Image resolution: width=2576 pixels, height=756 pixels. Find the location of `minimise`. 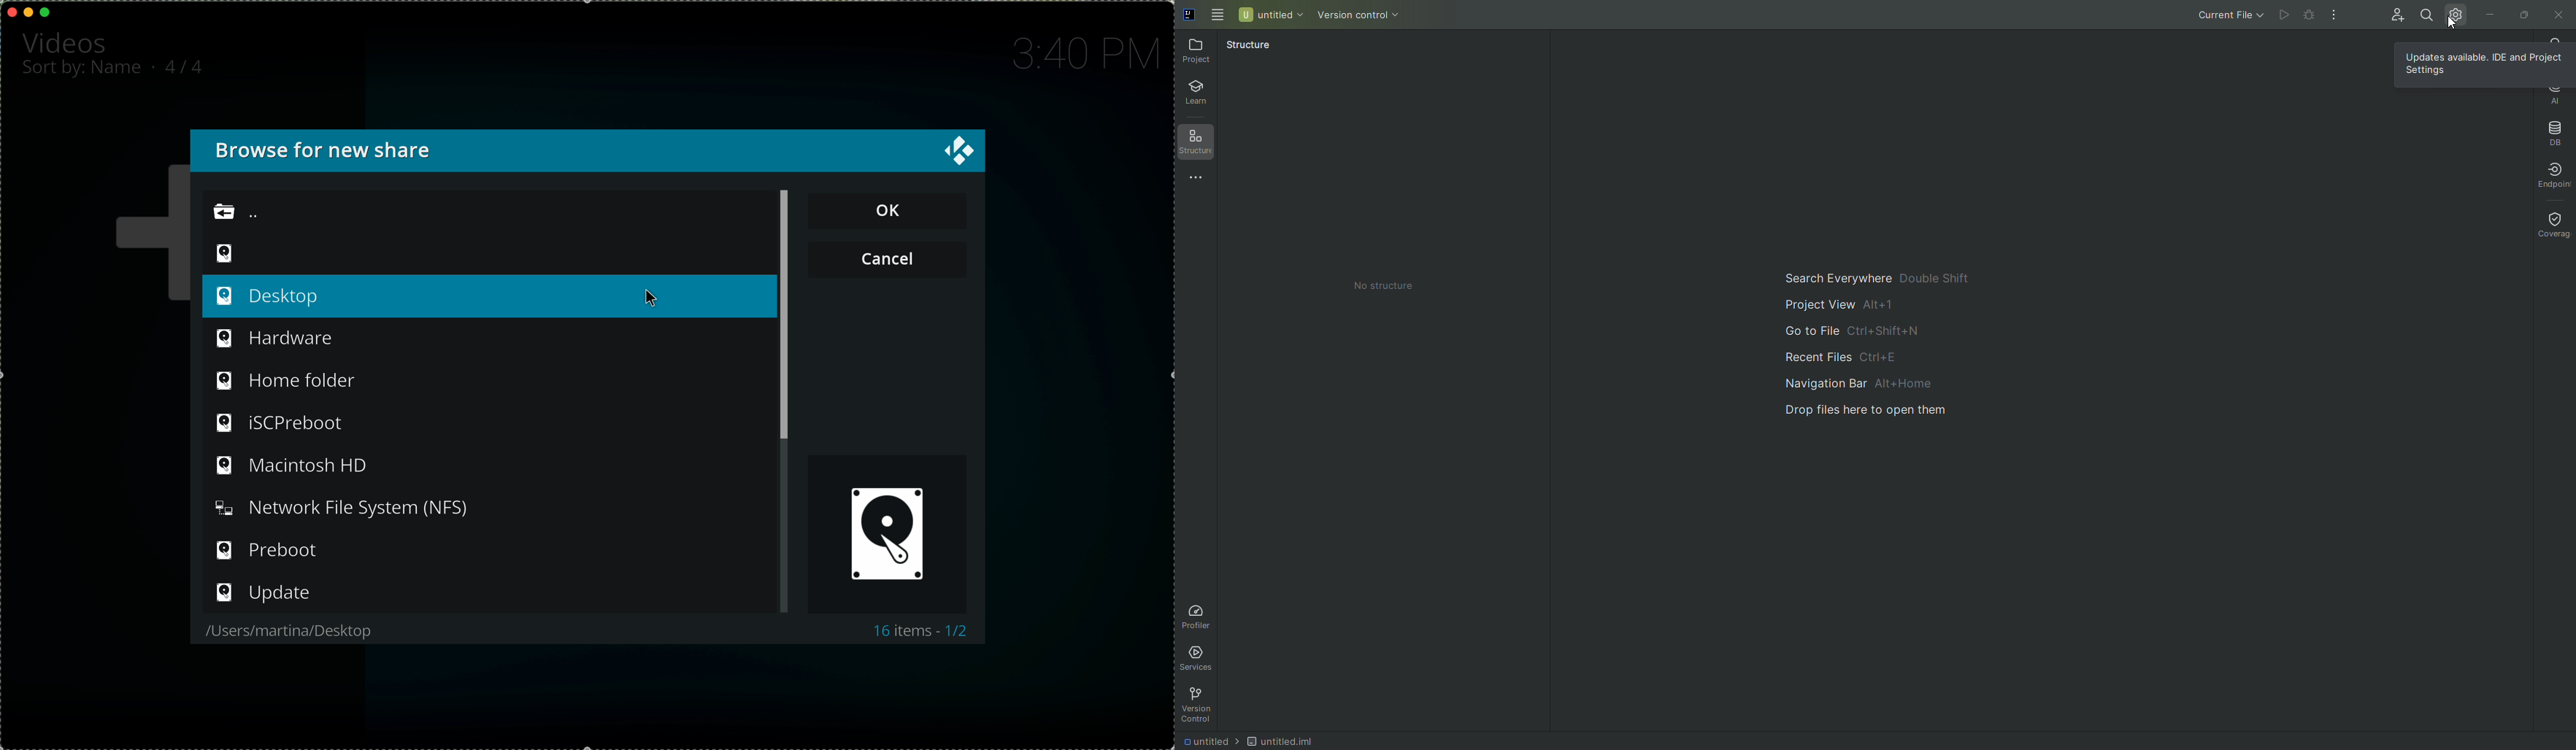

minimise is located at coordinates (28, 11).